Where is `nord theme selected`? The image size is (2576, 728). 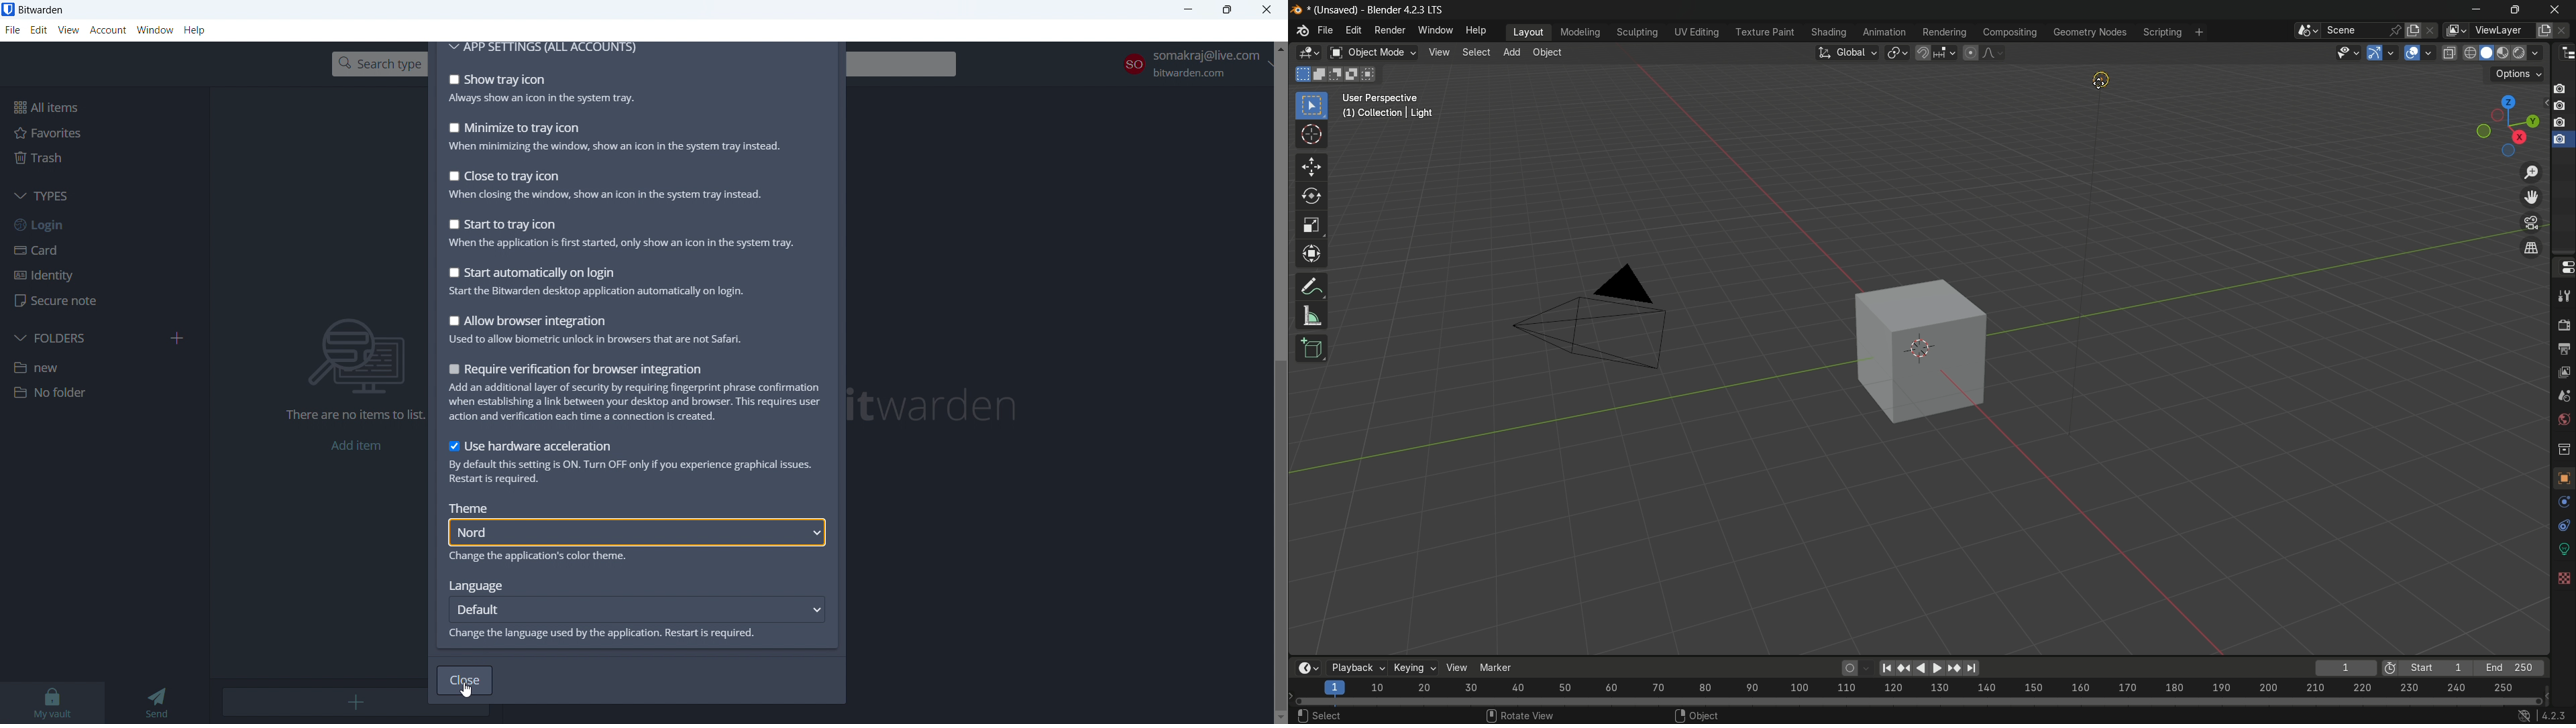 nord theme selected is located at coordinates (638, 532).